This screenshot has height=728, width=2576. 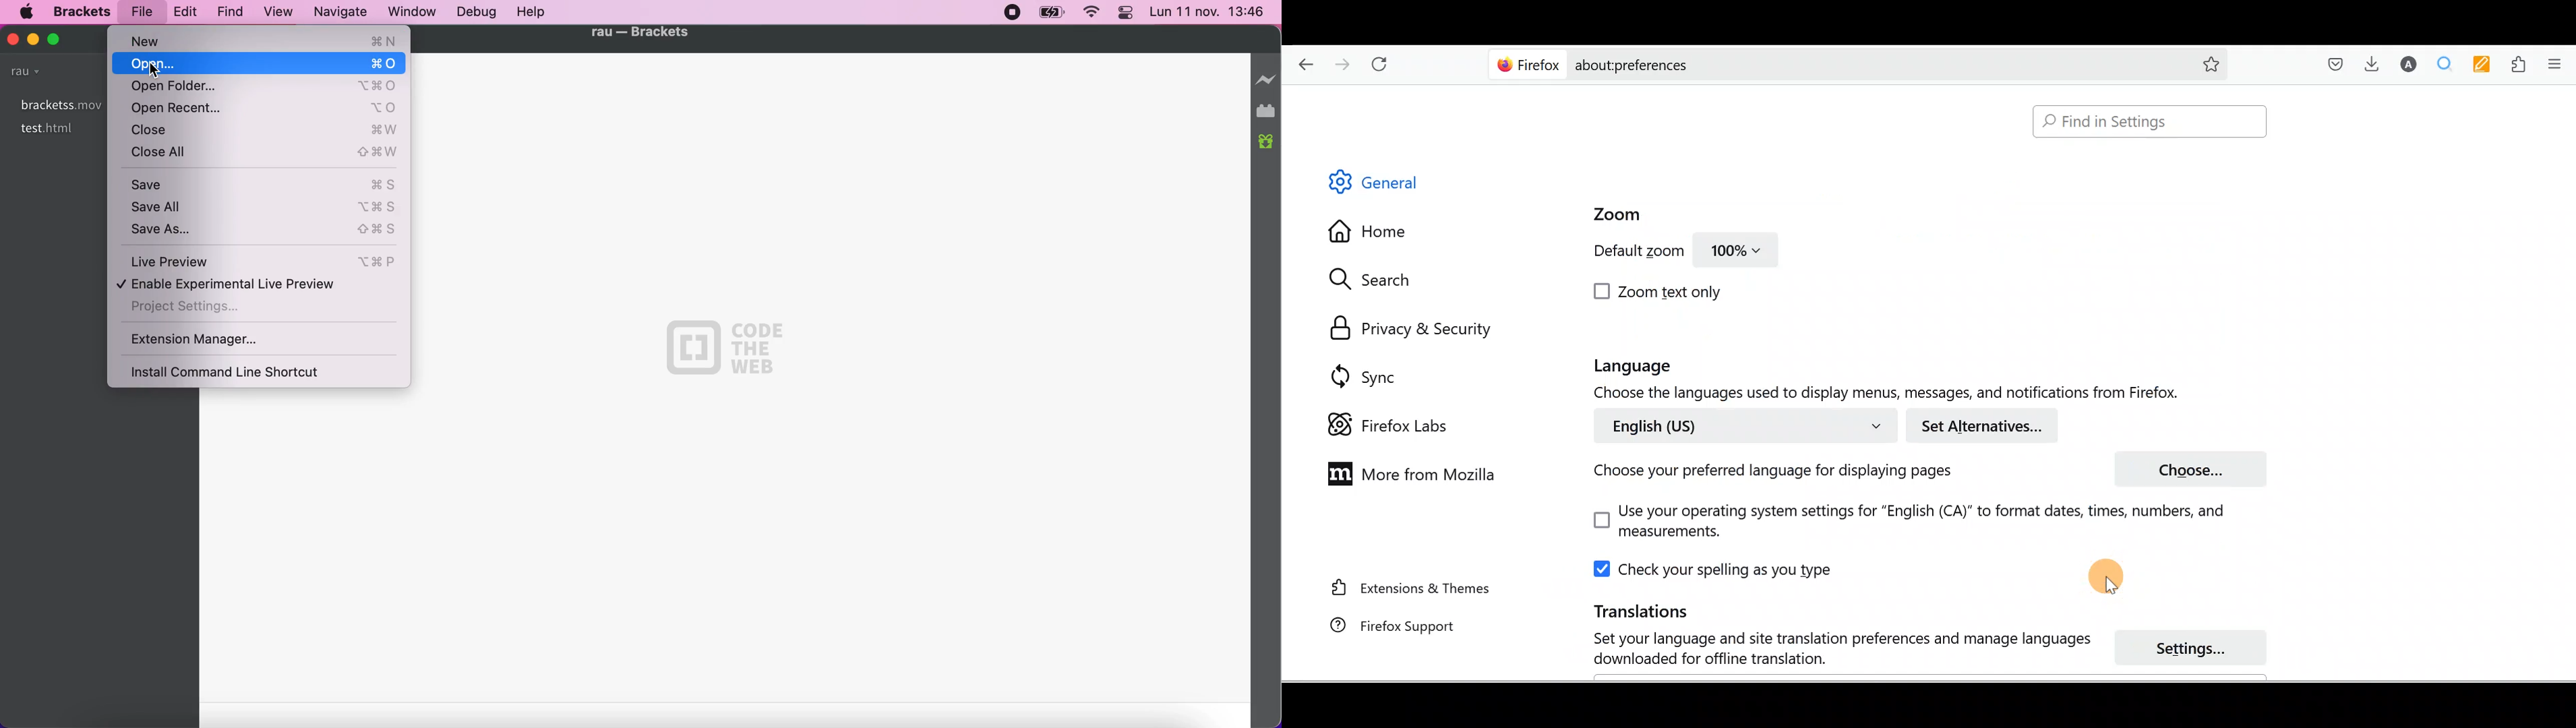 What do you see at coordinates (1208, 14) in the screenshot?
I see `time and date` at bounding box center [1208, 14].